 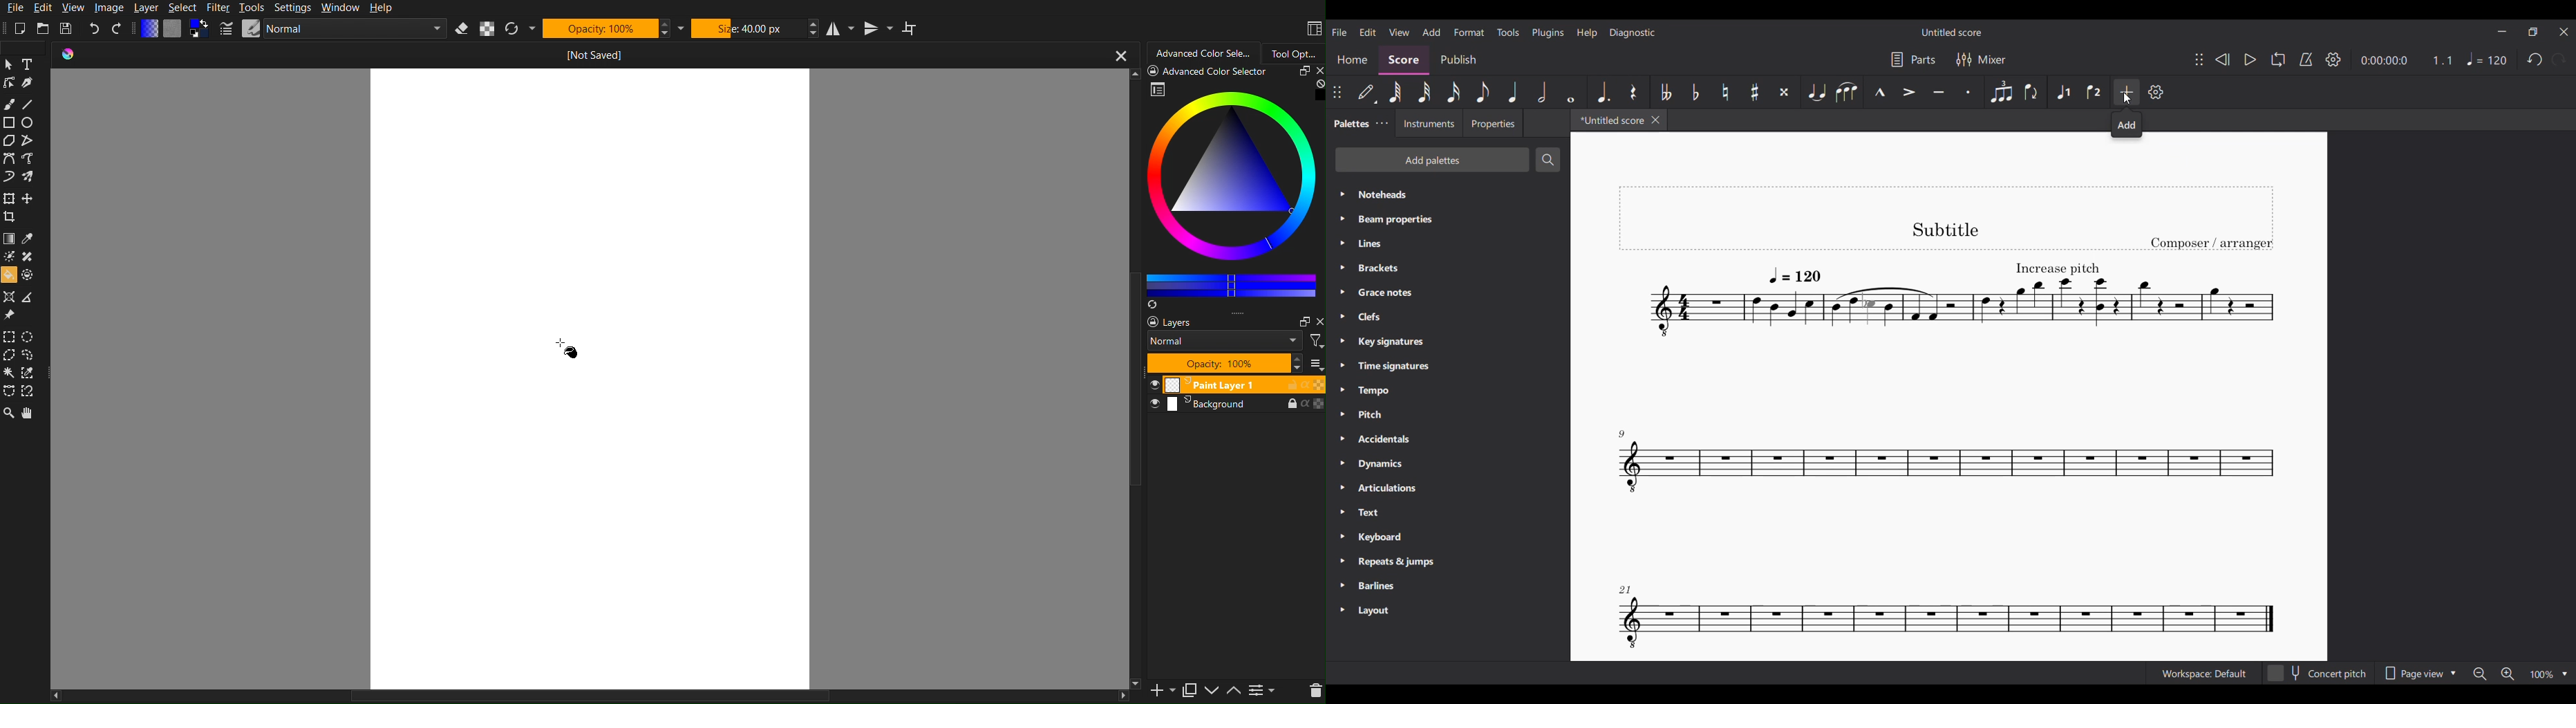 I want to click on Voice 2, so click(x=2095, y=92).